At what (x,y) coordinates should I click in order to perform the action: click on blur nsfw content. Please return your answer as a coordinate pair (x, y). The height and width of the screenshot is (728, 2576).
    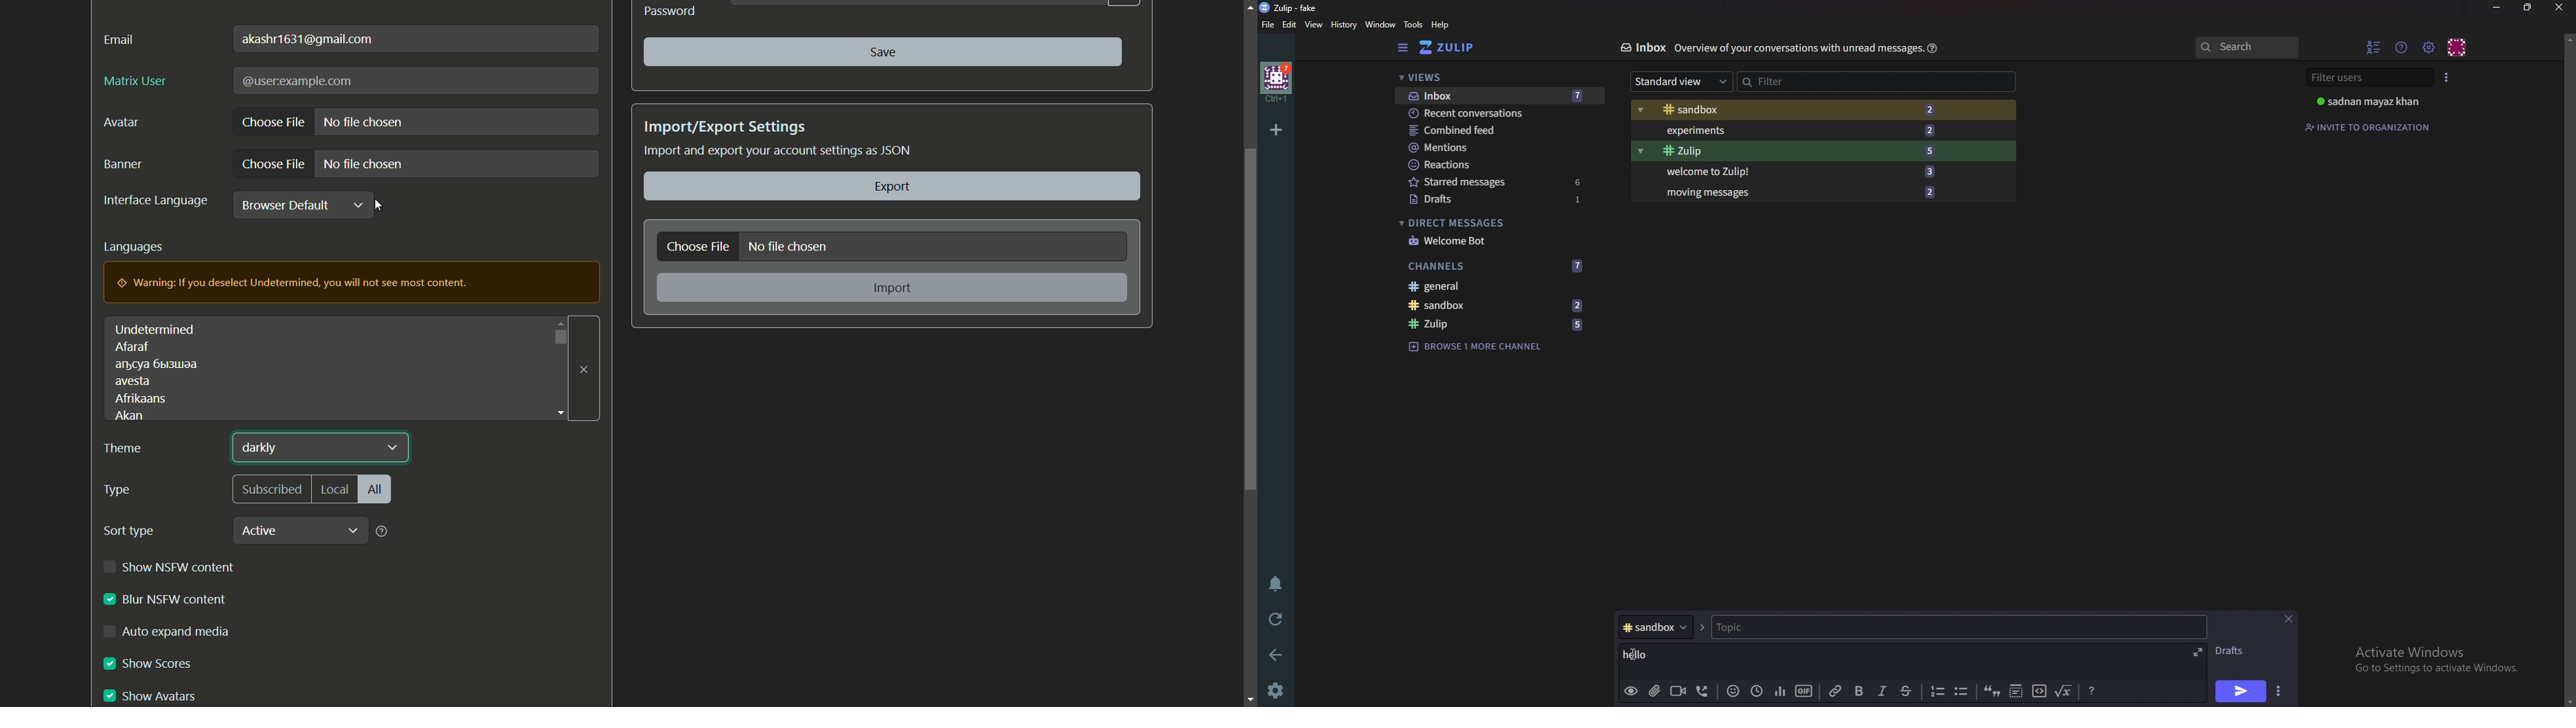
    Looking at the image, I should click on (172, 600).